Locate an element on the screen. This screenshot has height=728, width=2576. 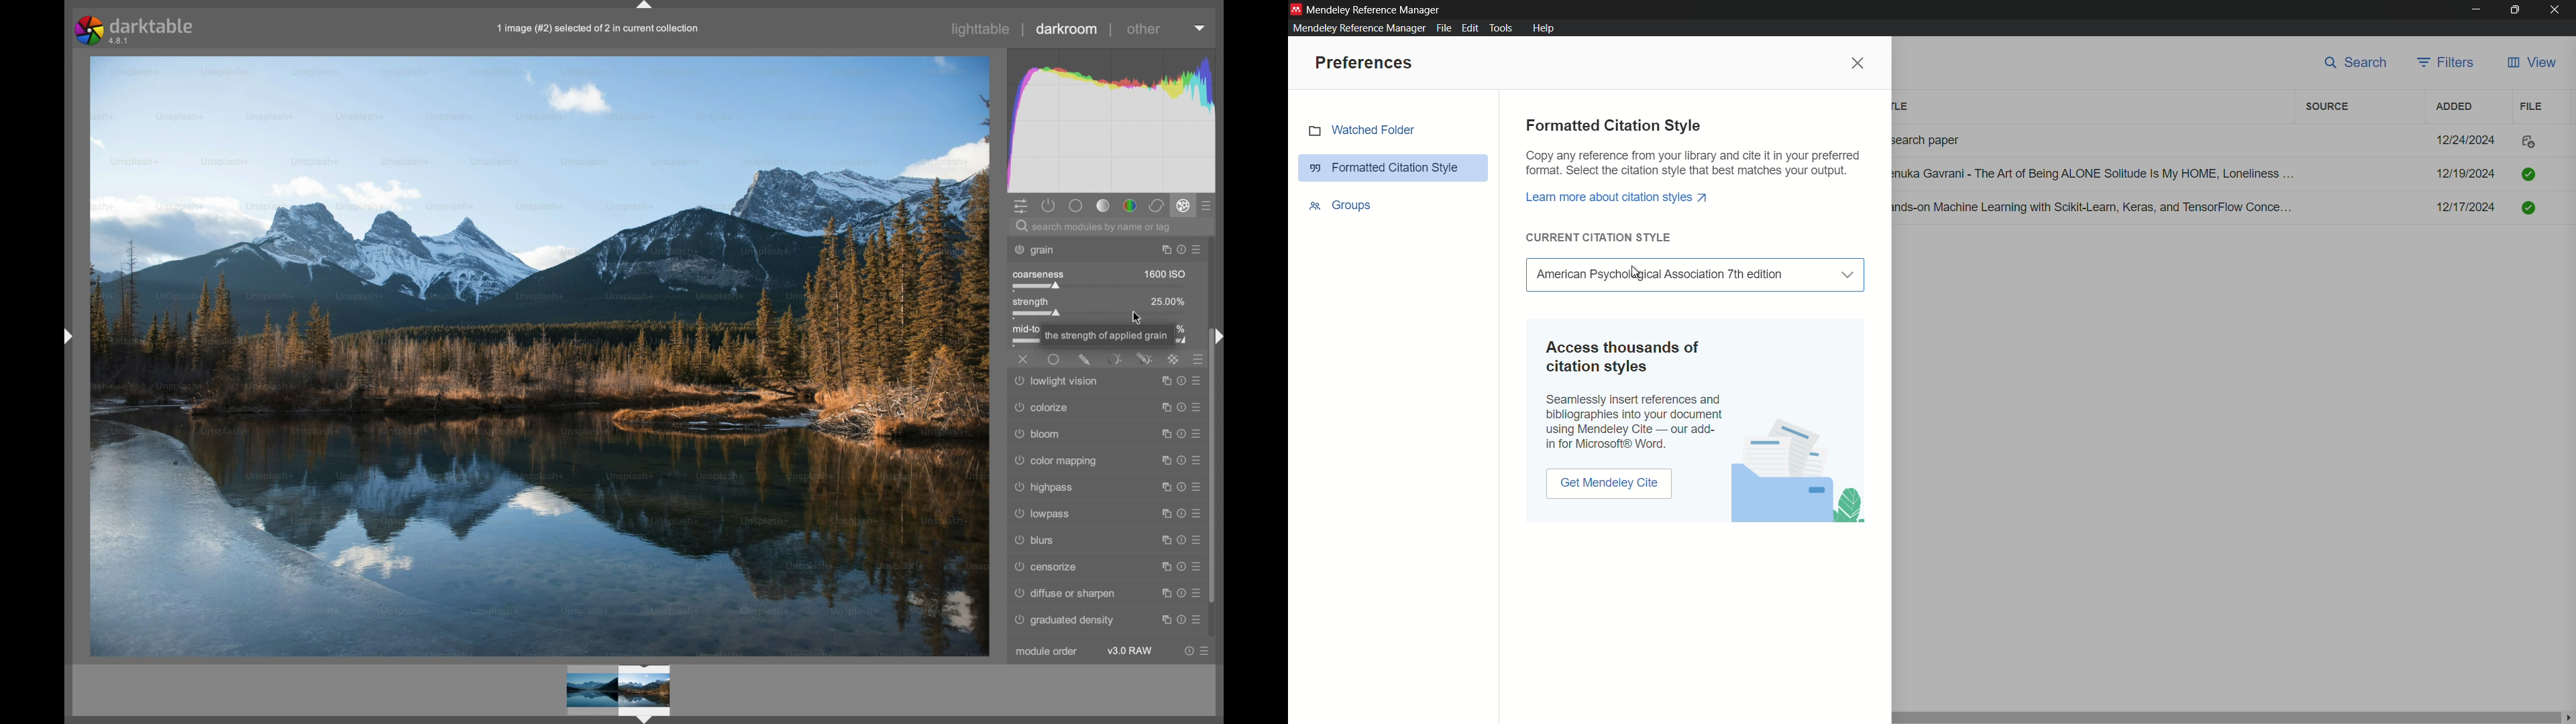
instance is located at coordinates (1163, 379).